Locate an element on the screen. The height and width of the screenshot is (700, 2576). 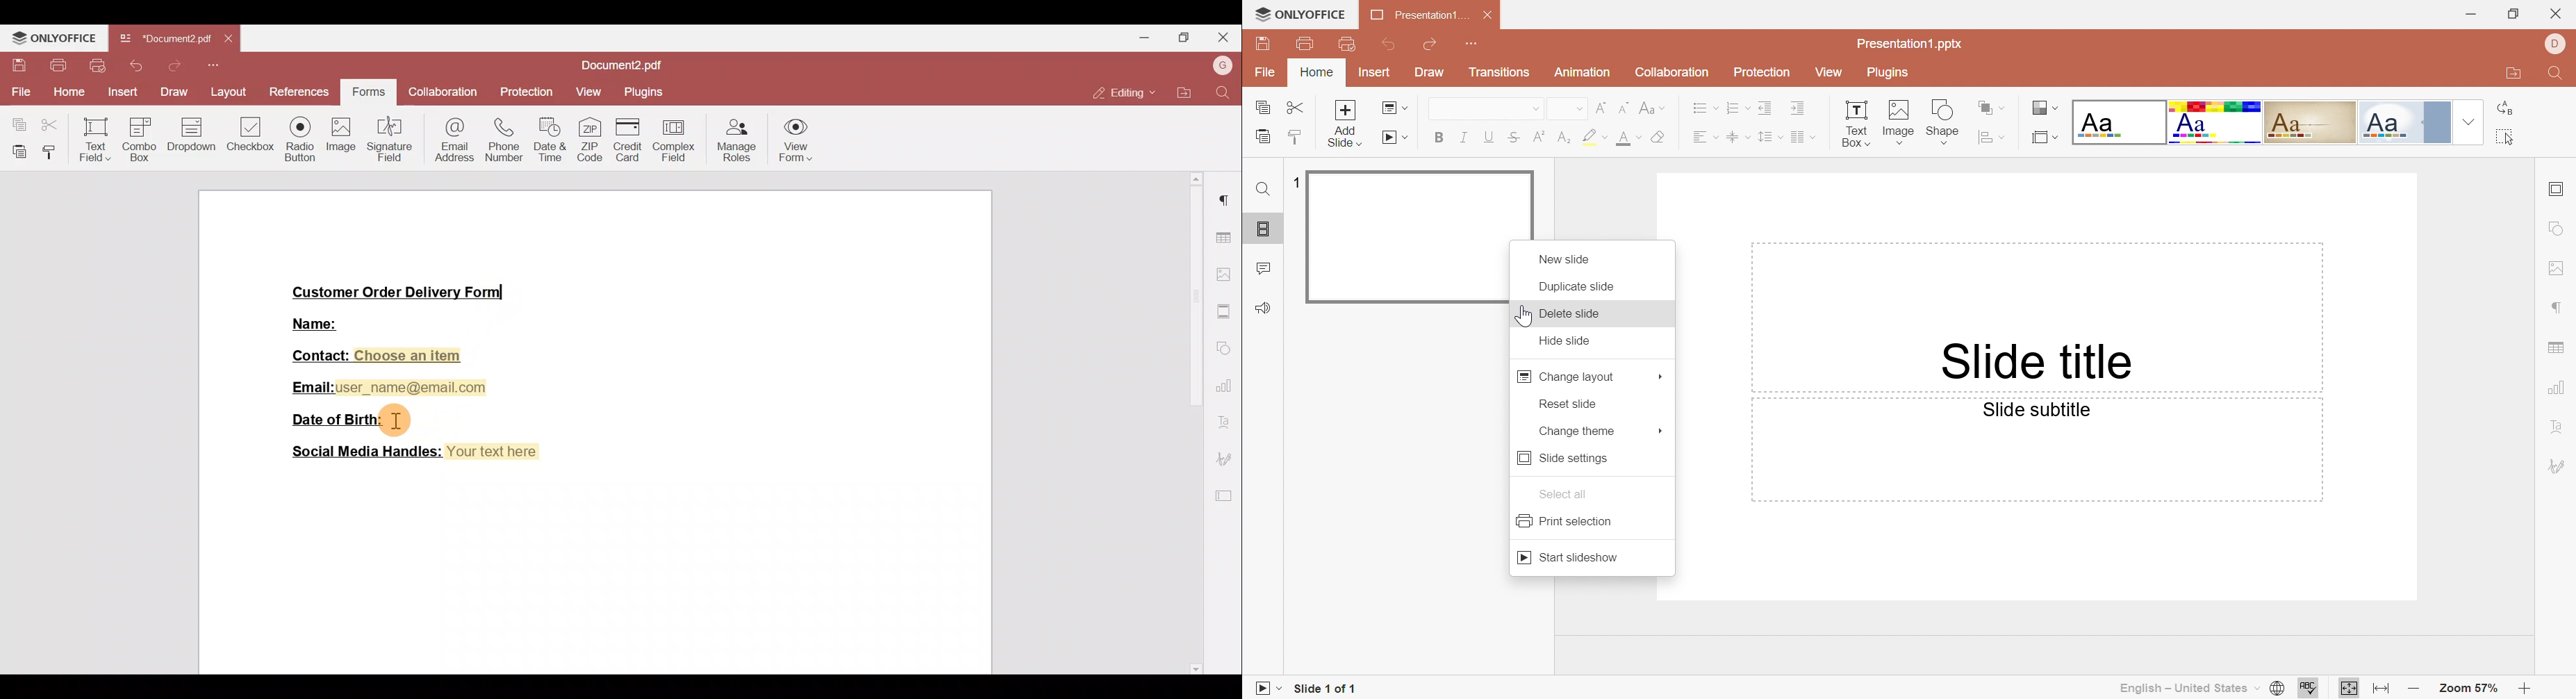
Feedback & Support is located at coordinates (1266, 306).